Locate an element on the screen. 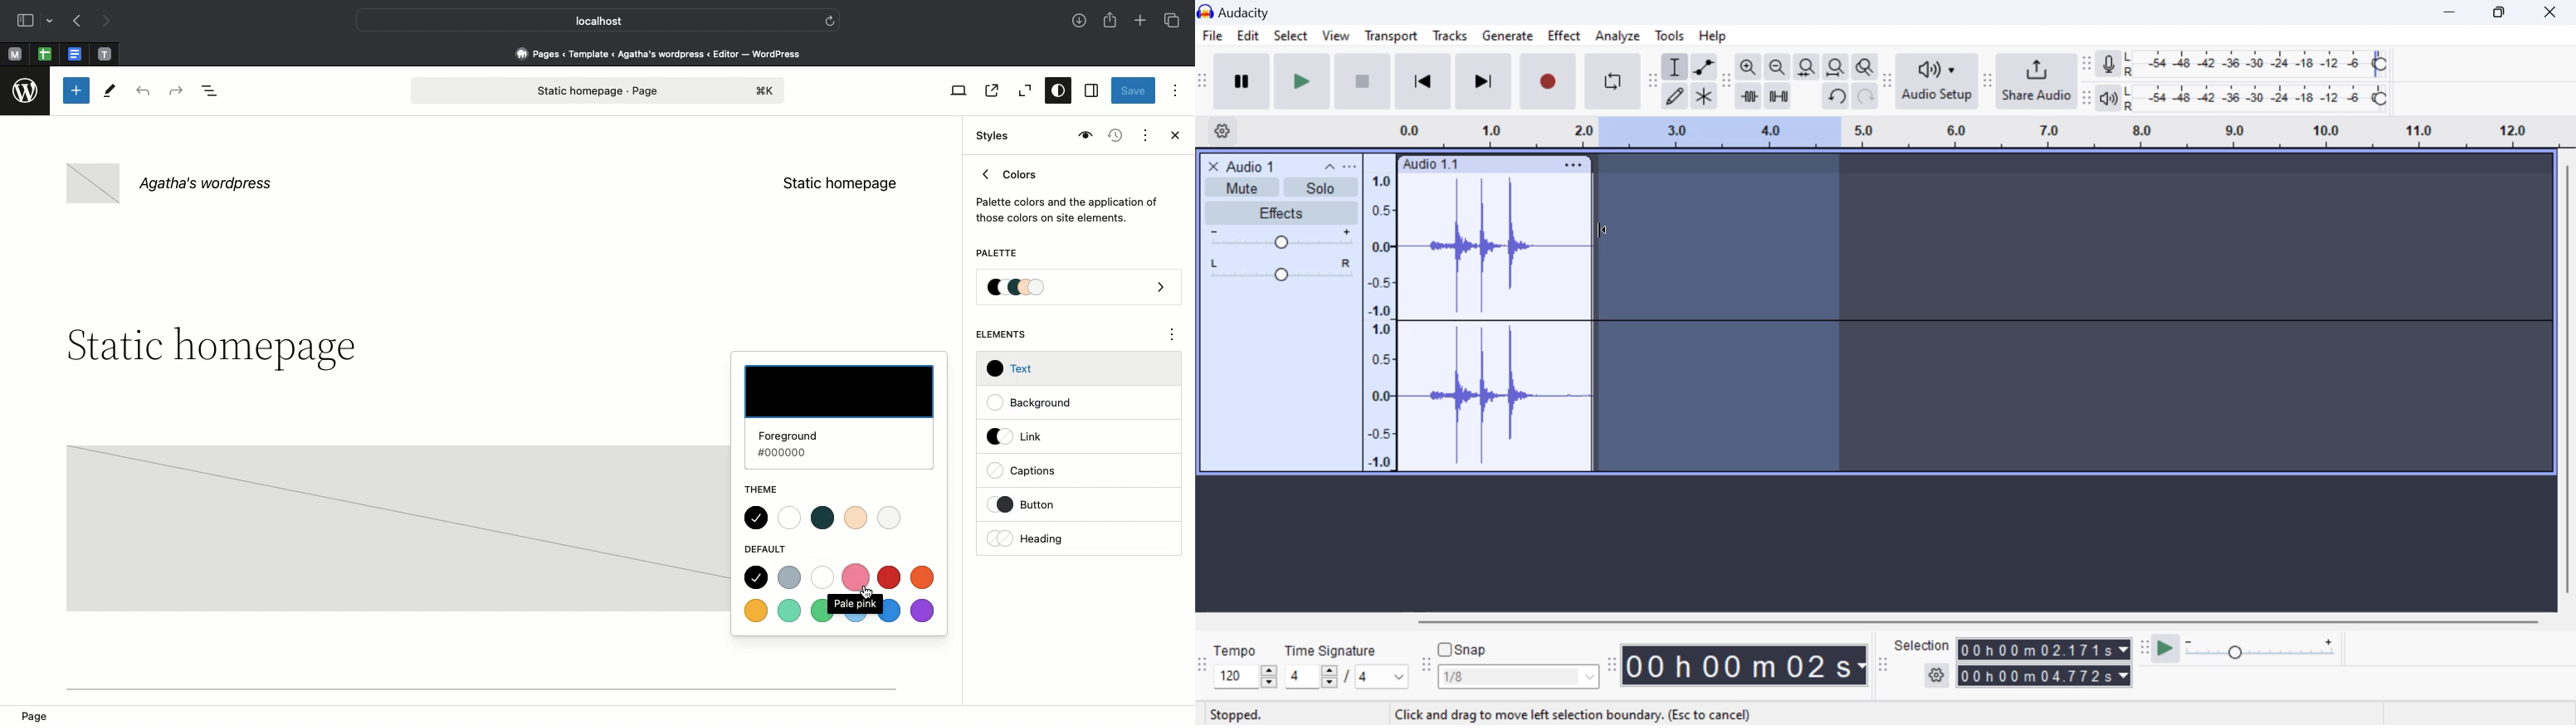  Toggle blocker is located at coordinates (76, 90).